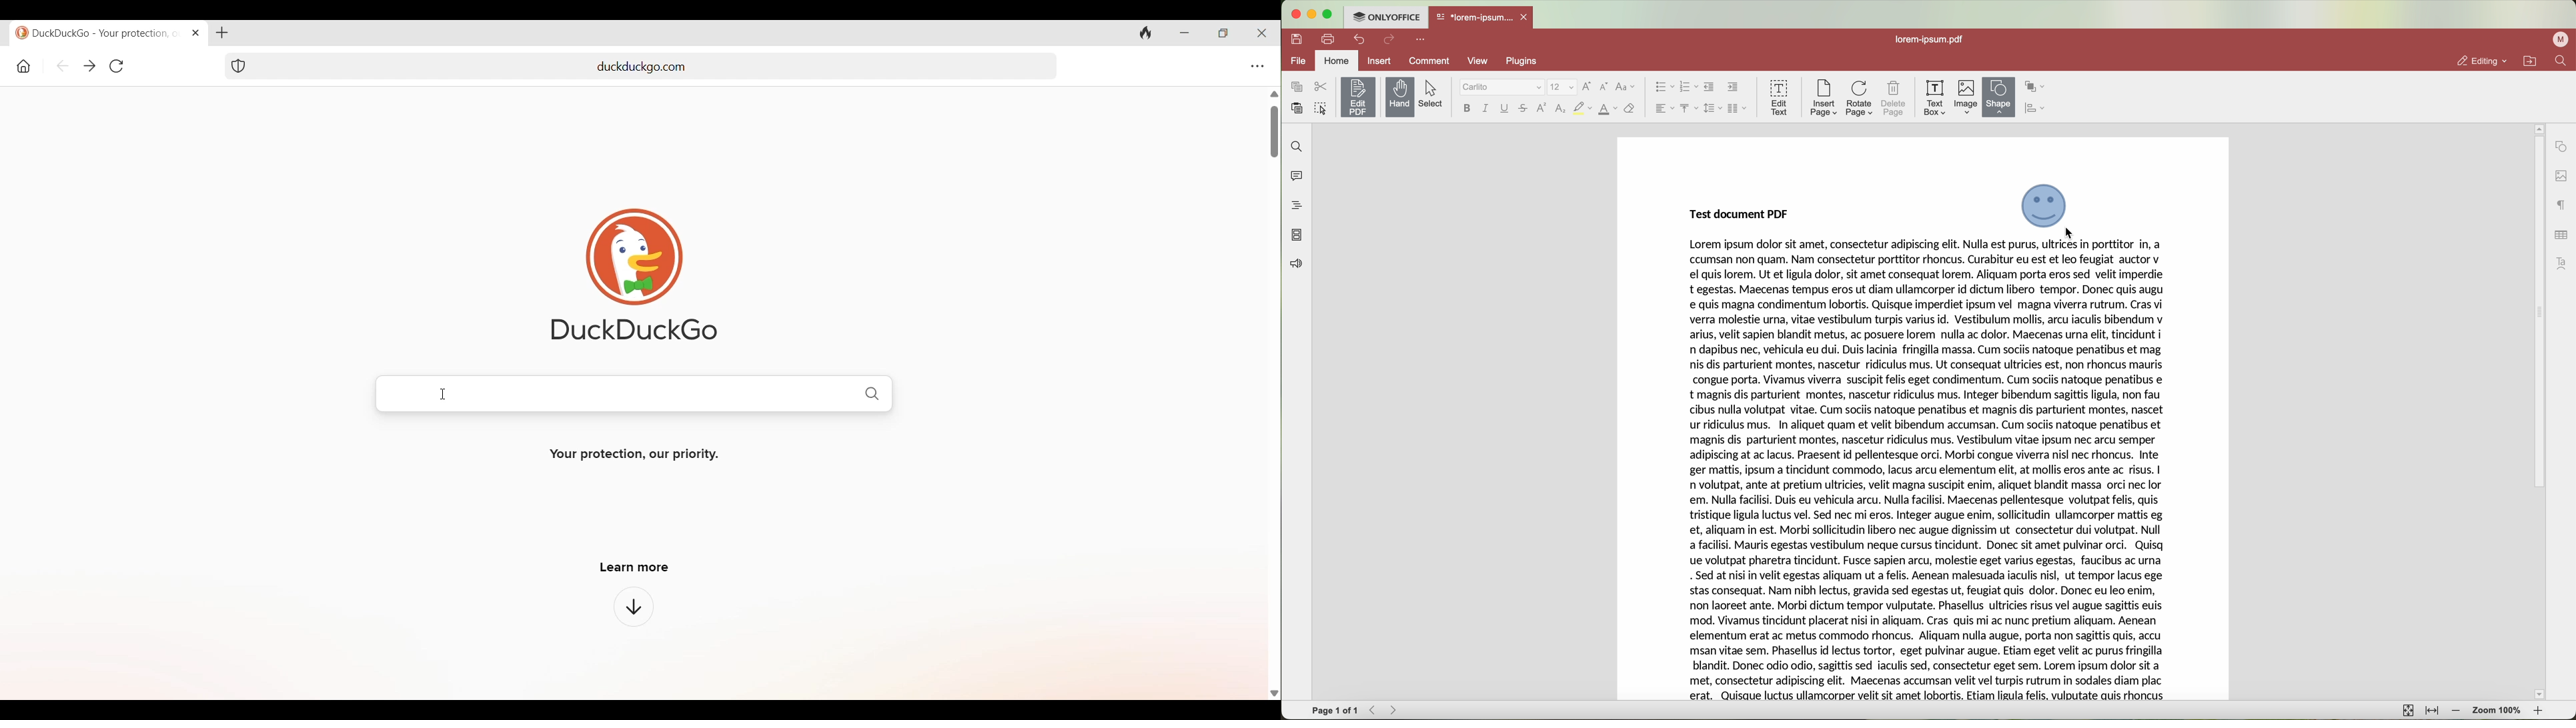  I want to click on Minimize, so click(1184, 33).